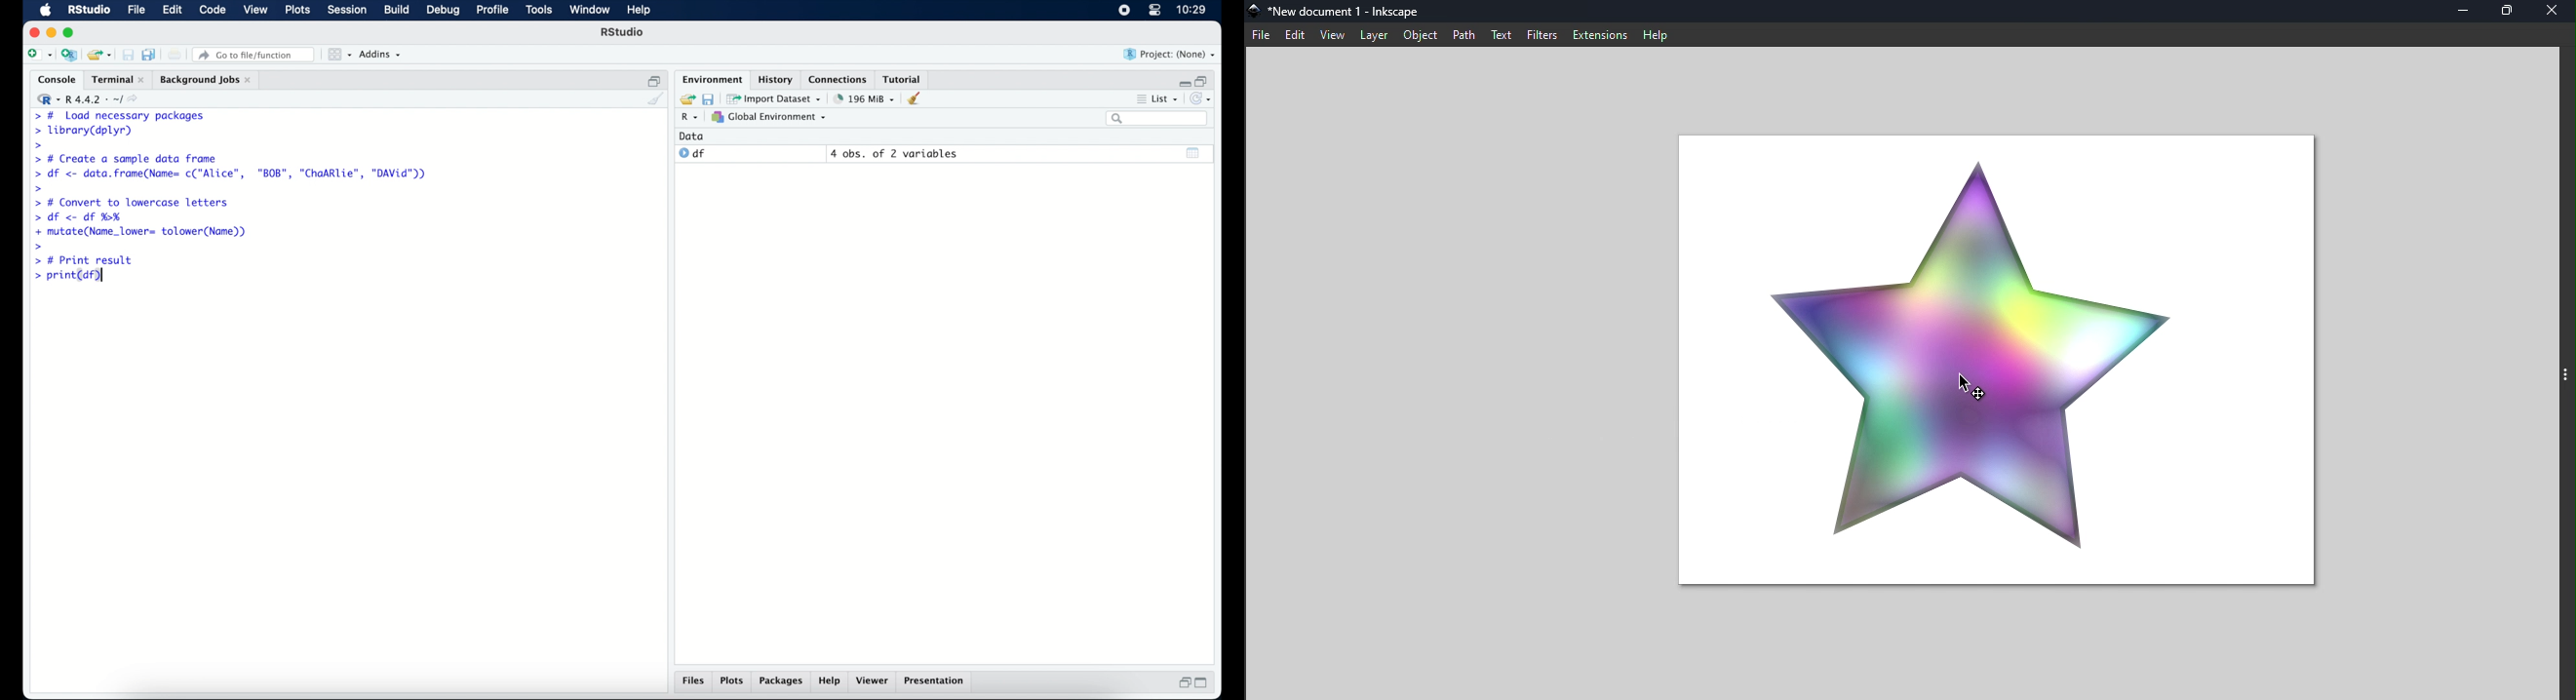 Image resolution: width=2576 pixels, height=700 pixels. Describe the element at coordinates (895, 154) in the screenshot. I see `4 obs, of 2 variables` at that location.